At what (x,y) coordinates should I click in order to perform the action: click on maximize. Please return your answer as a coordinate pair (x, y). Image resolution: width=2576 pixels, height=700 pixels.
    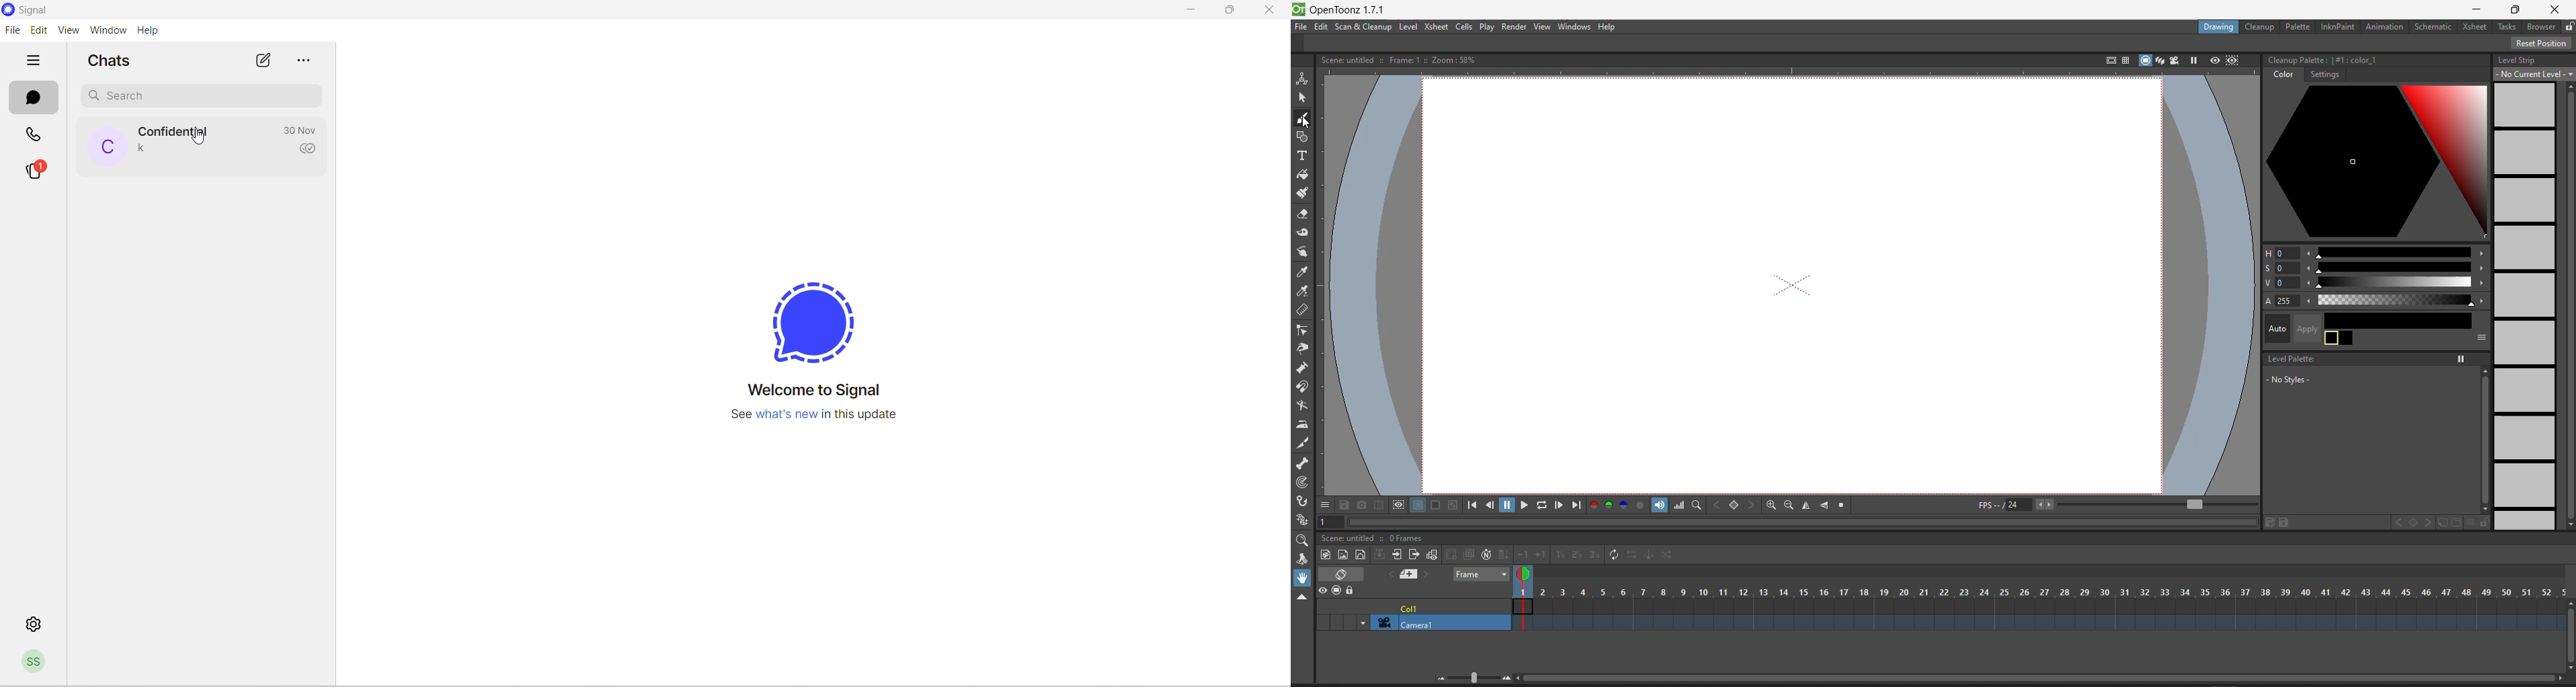
    Looking at the image, I should click on (2516, 11).